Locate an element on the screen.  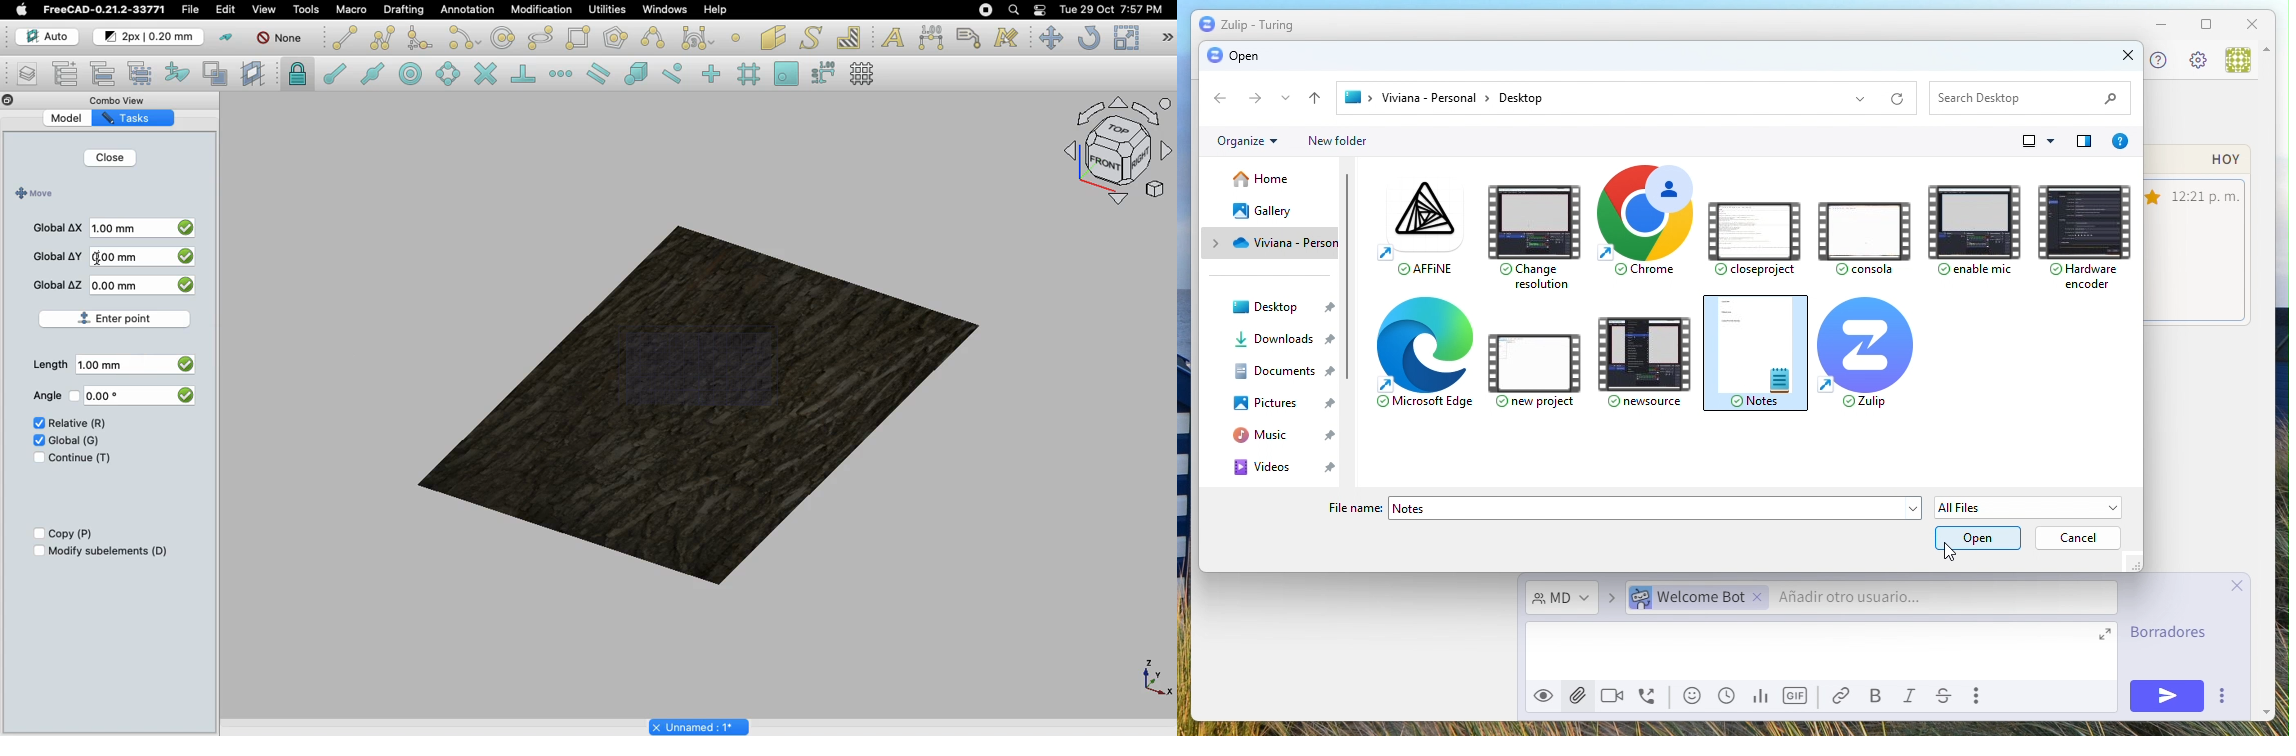
attachment is located at coordinates (1576, 694).